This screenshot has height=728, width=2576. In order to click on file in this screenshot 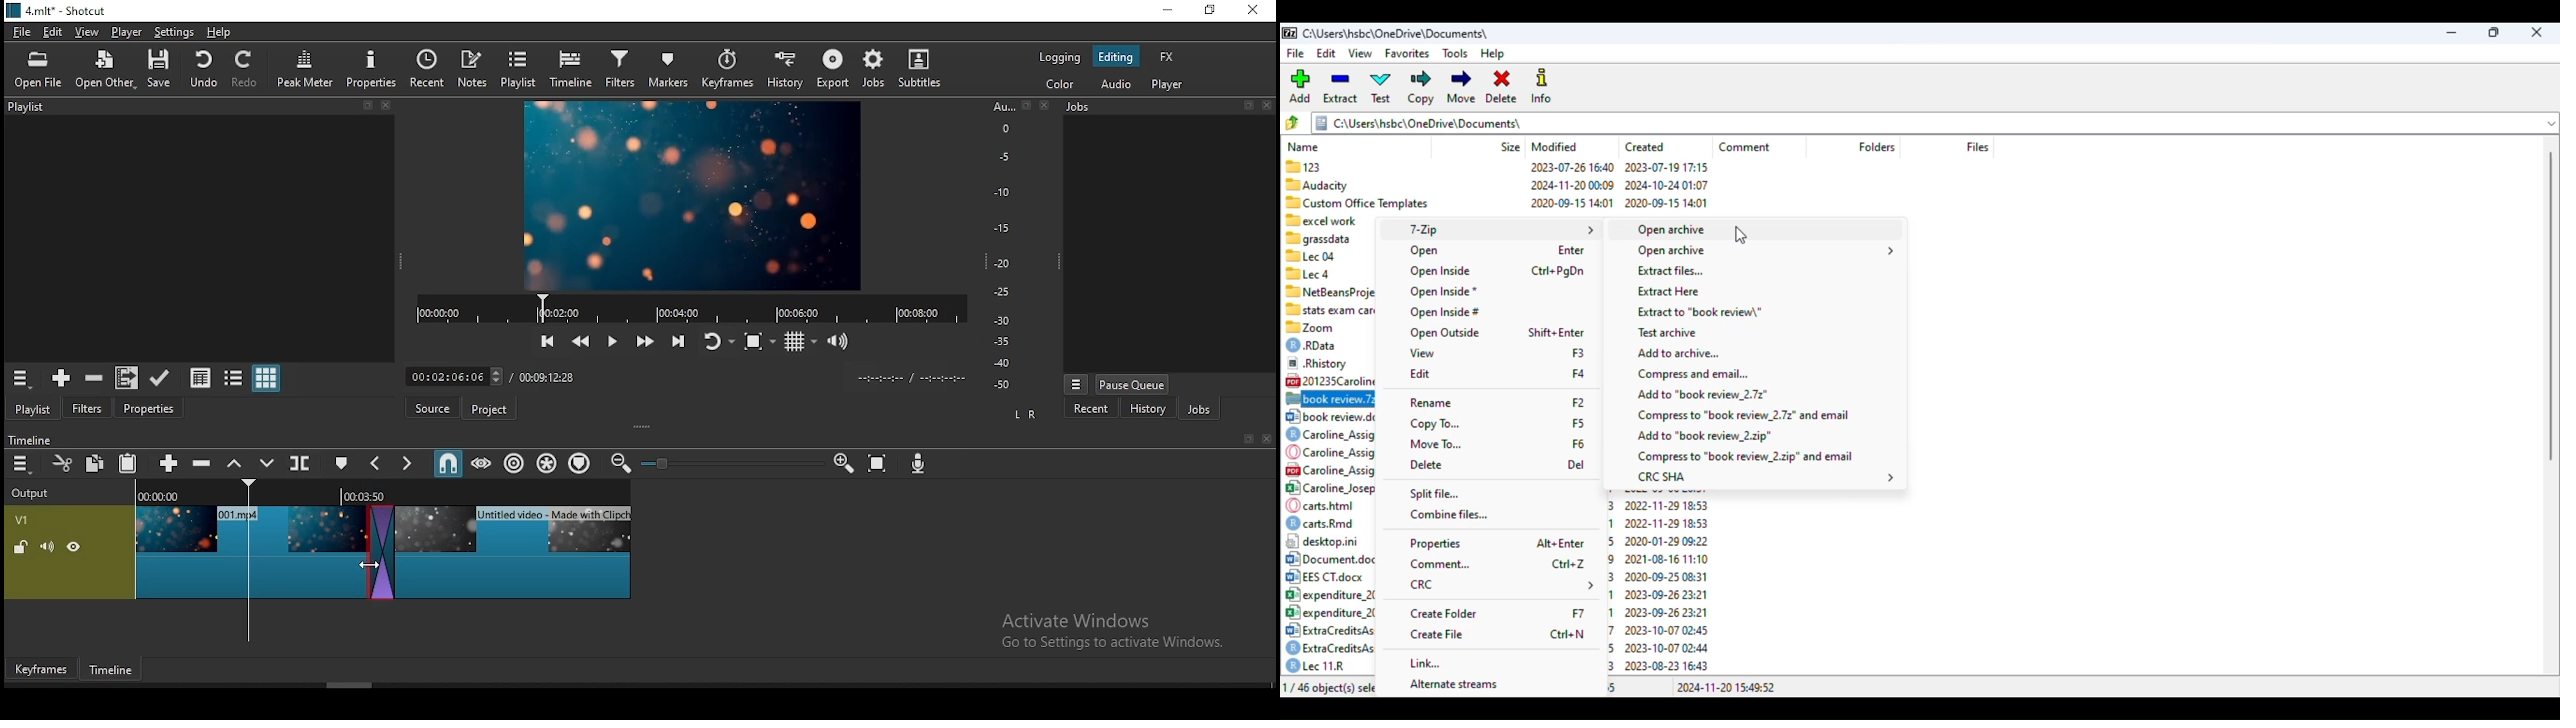, I will do `click(22, 31)`.